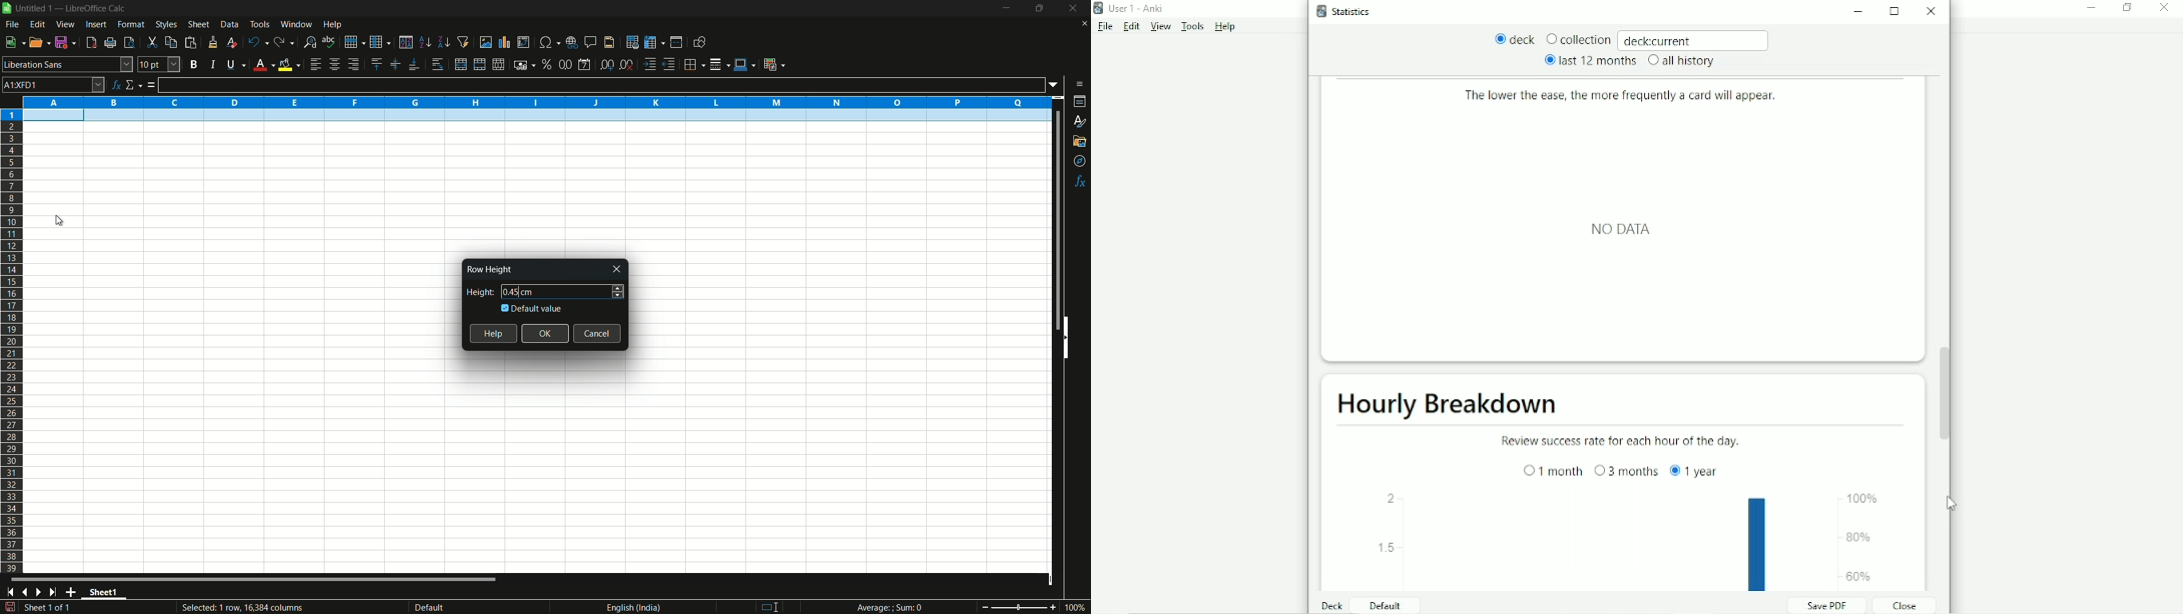  What do you see at coordinates (1646, 540) in the screenshot?
I see `Bar graph` at bounding box center [1646, 540].